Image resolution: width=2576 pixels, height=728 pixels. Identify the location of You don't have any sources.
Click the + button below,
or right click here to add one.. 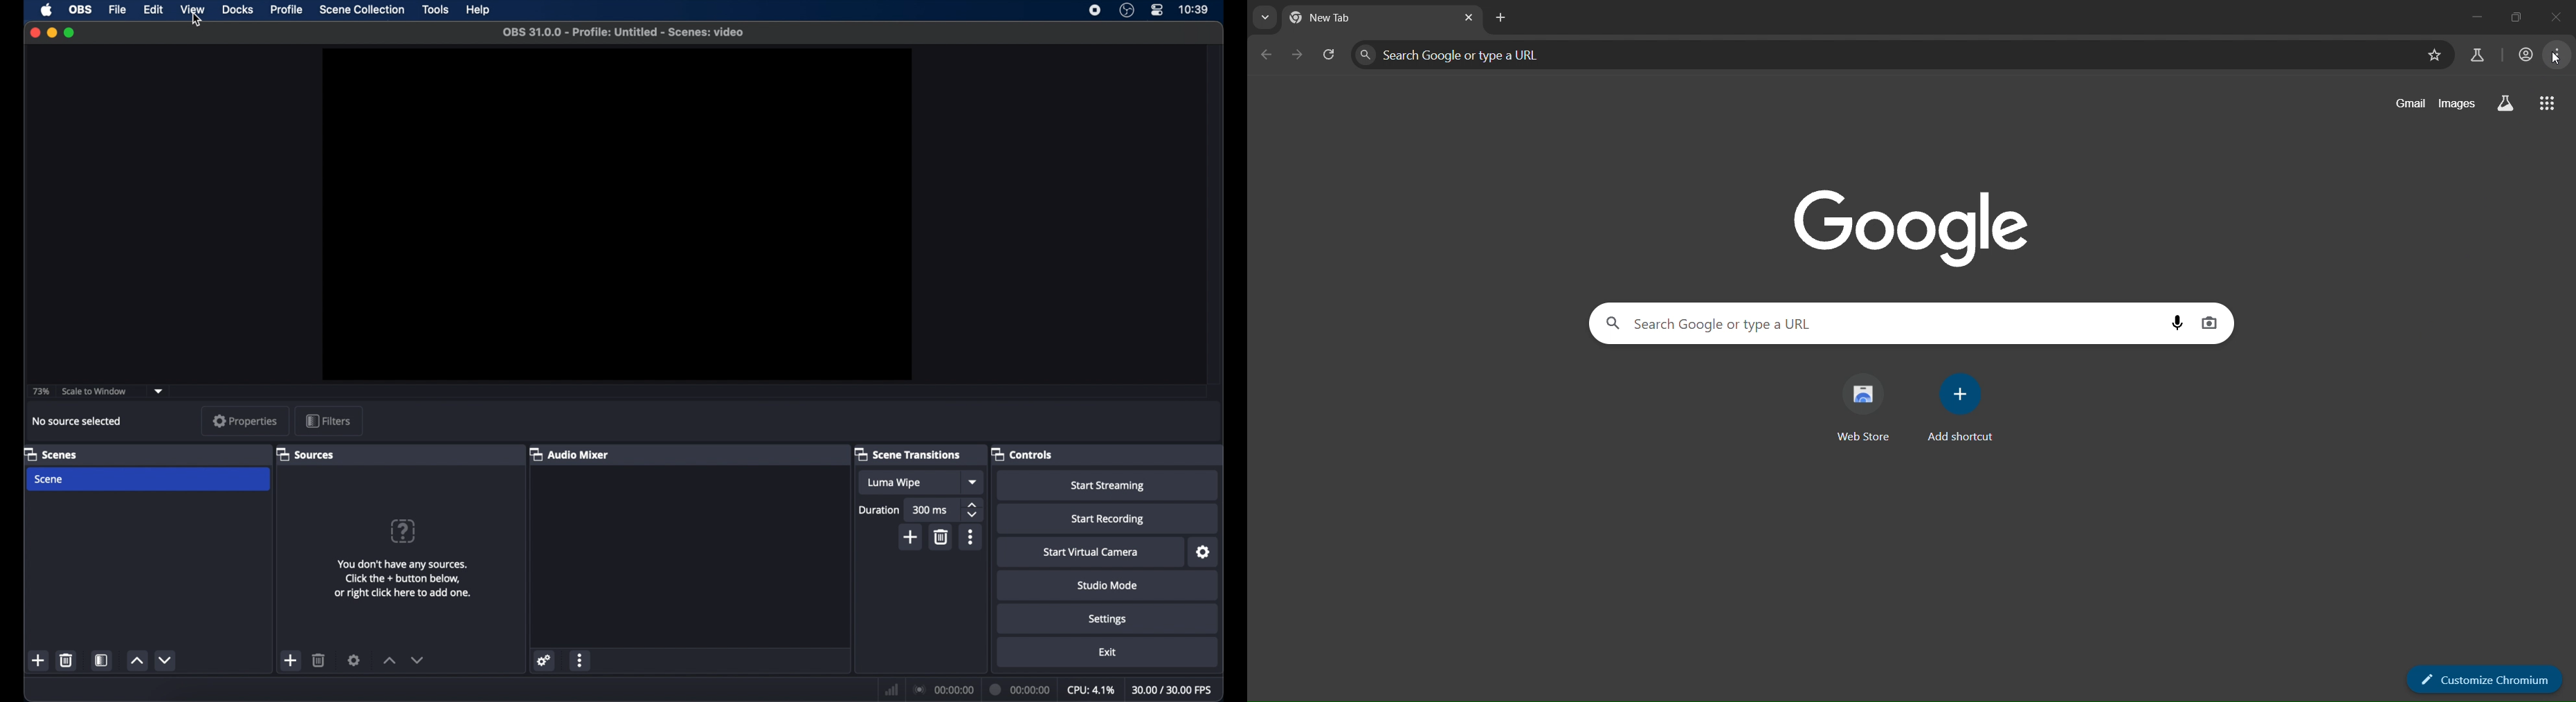
(402, 580).